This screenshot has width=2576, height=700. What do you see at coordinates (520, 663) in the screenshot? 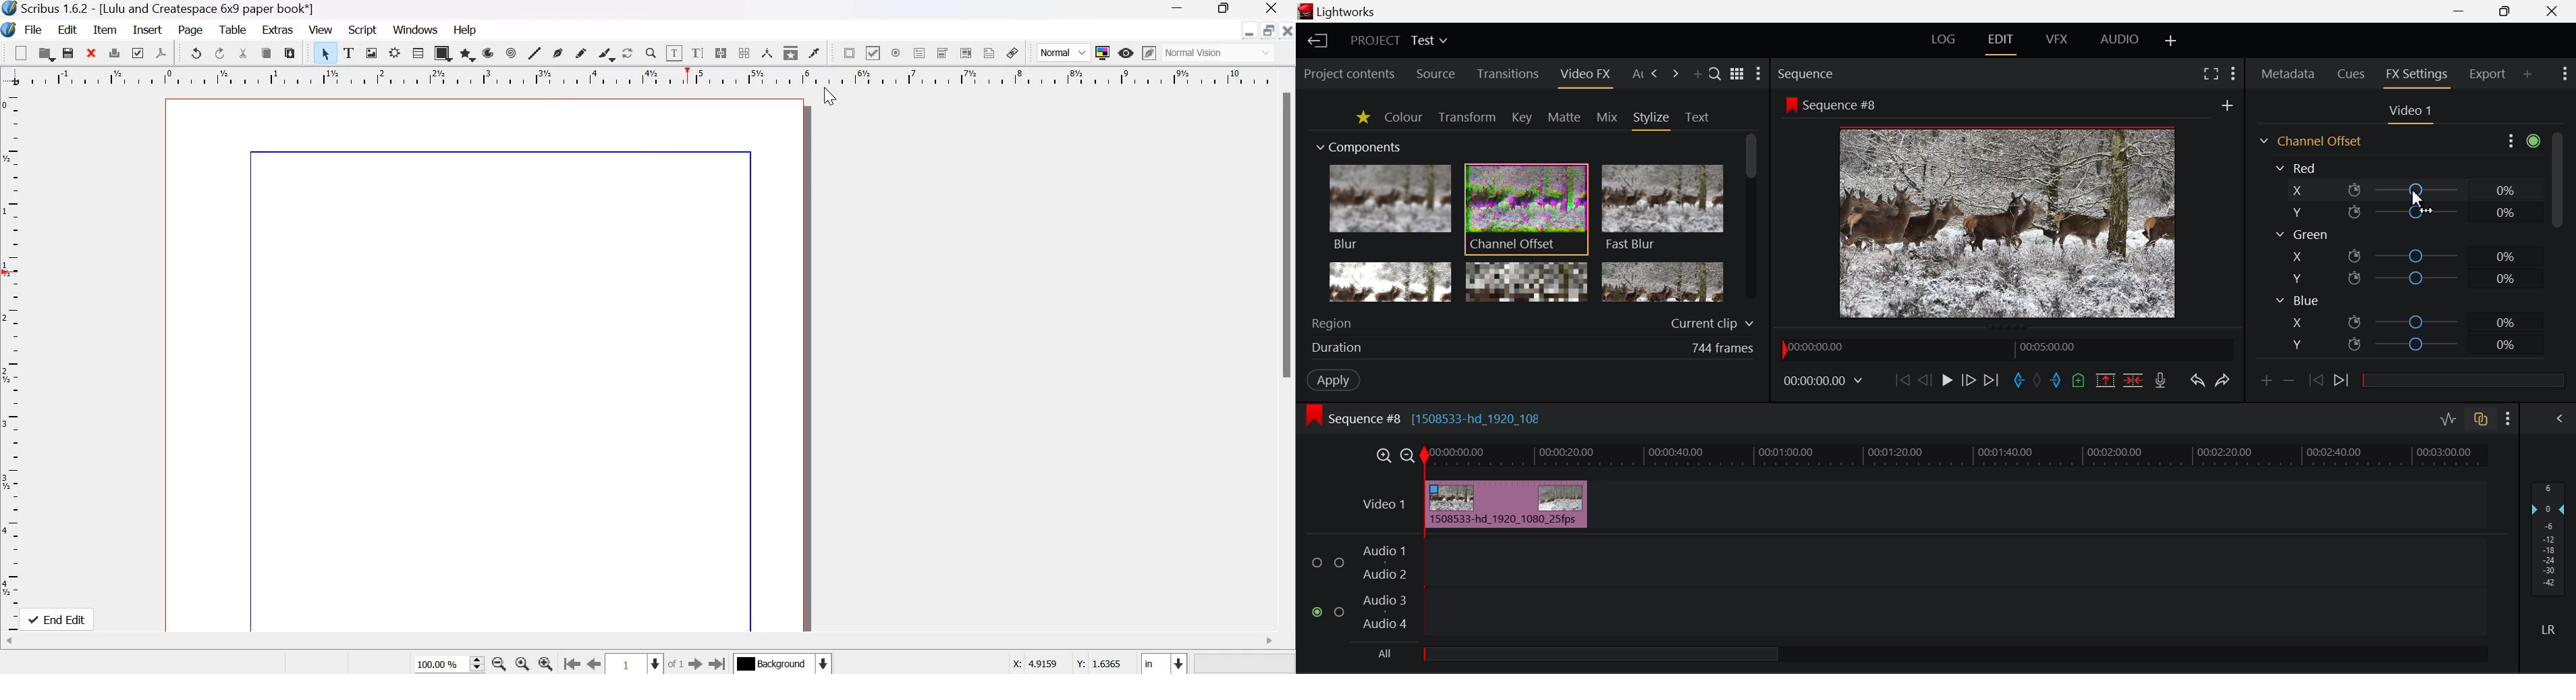
I see `zoom in to 100%` at bounding box center [520, 663].